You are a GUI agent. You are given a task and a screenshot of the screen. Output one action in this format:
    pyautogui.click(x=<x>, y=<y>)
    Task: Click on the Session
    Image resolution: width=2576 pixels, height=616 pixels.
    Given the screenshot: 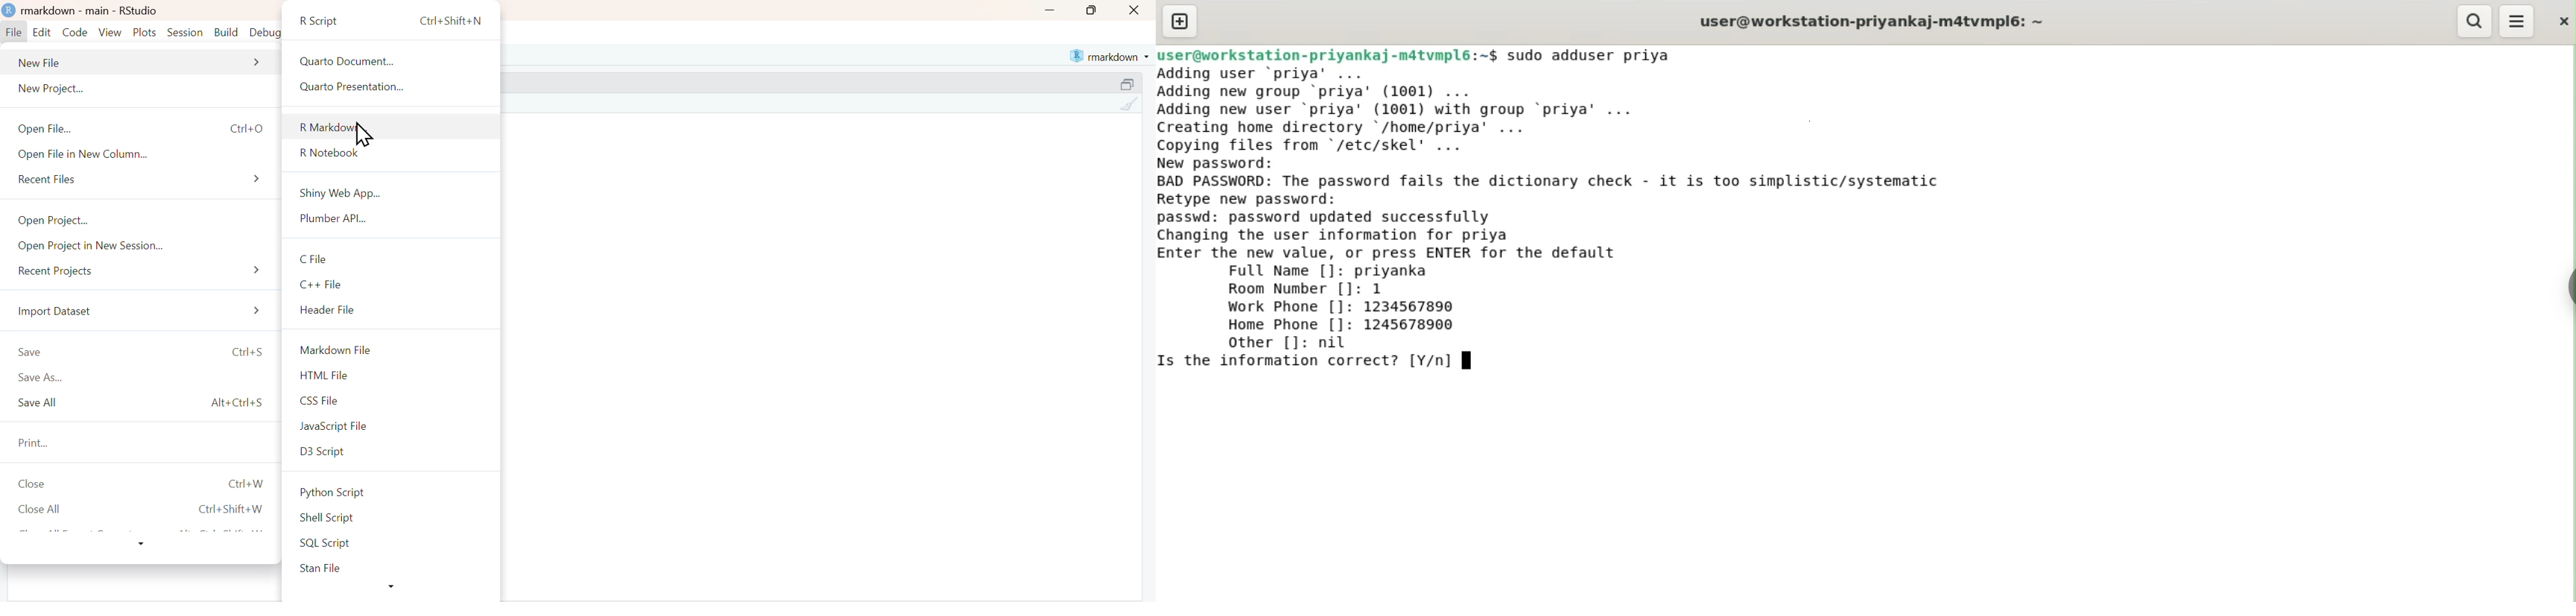 What is the action you would take?
    pyautogui.click(x=186, y=33)
    